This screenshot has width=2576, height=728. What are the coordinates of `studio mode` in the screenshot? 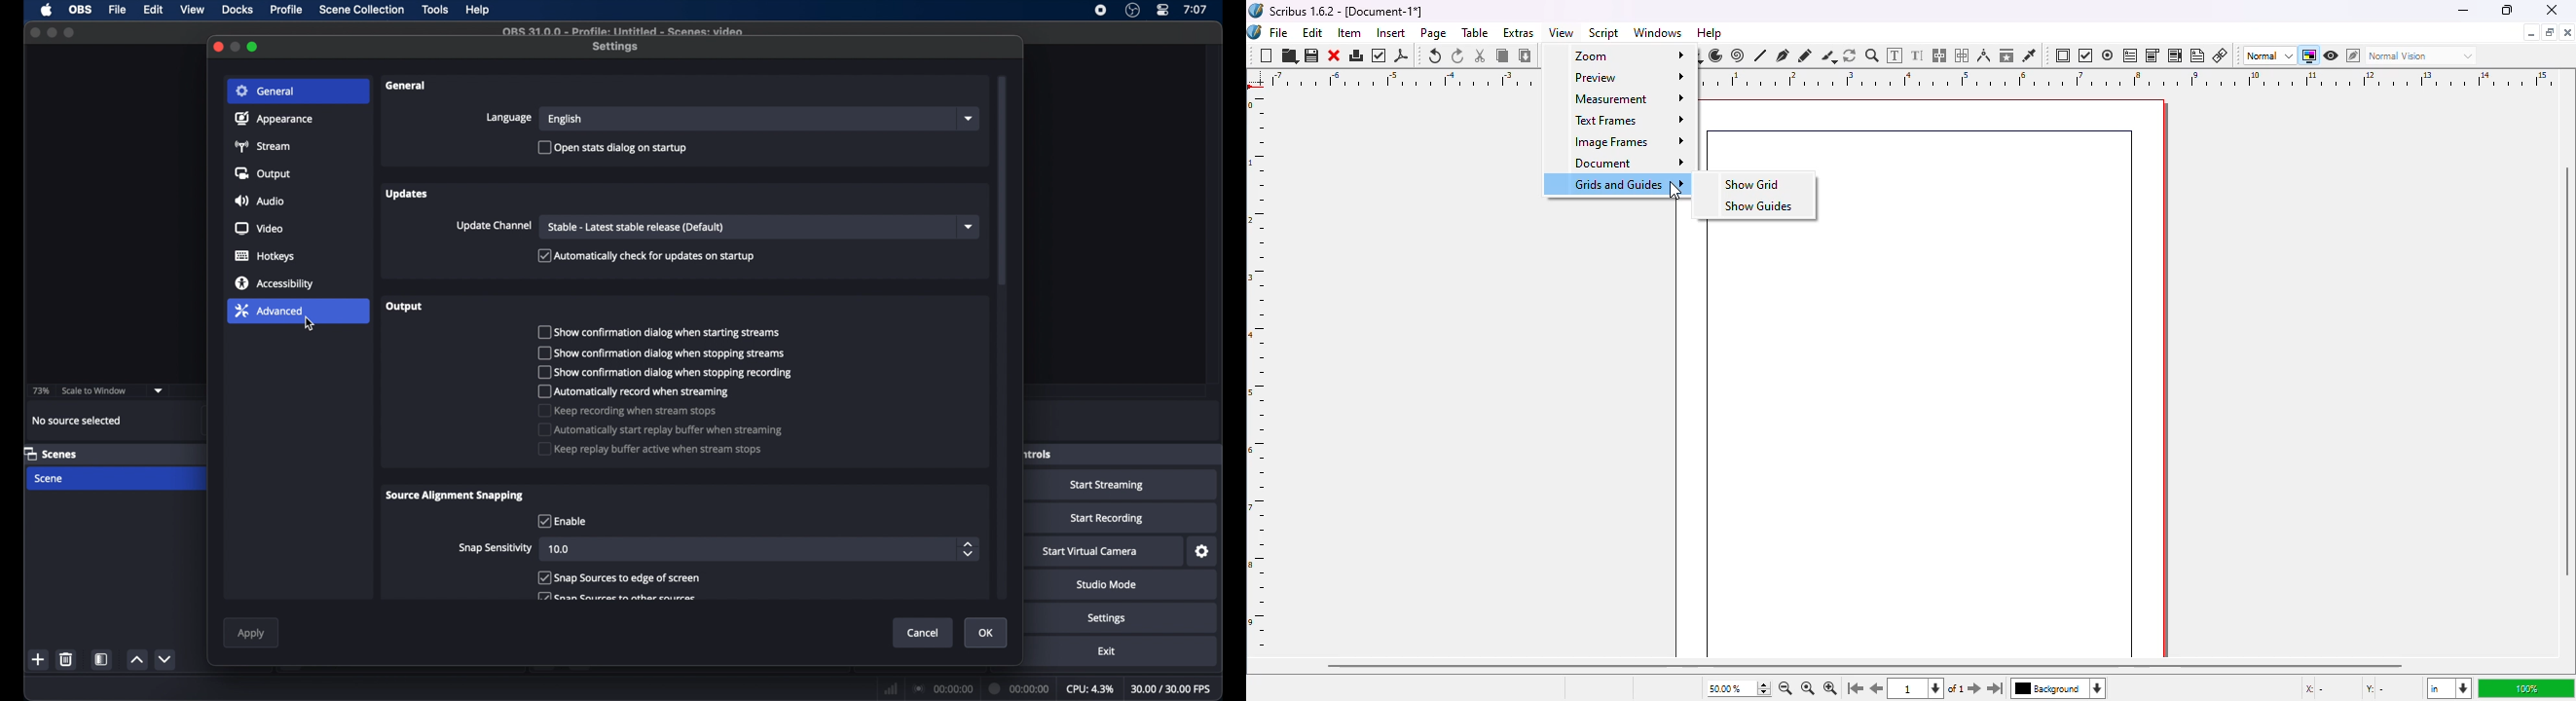 It's located at (1107, 585).